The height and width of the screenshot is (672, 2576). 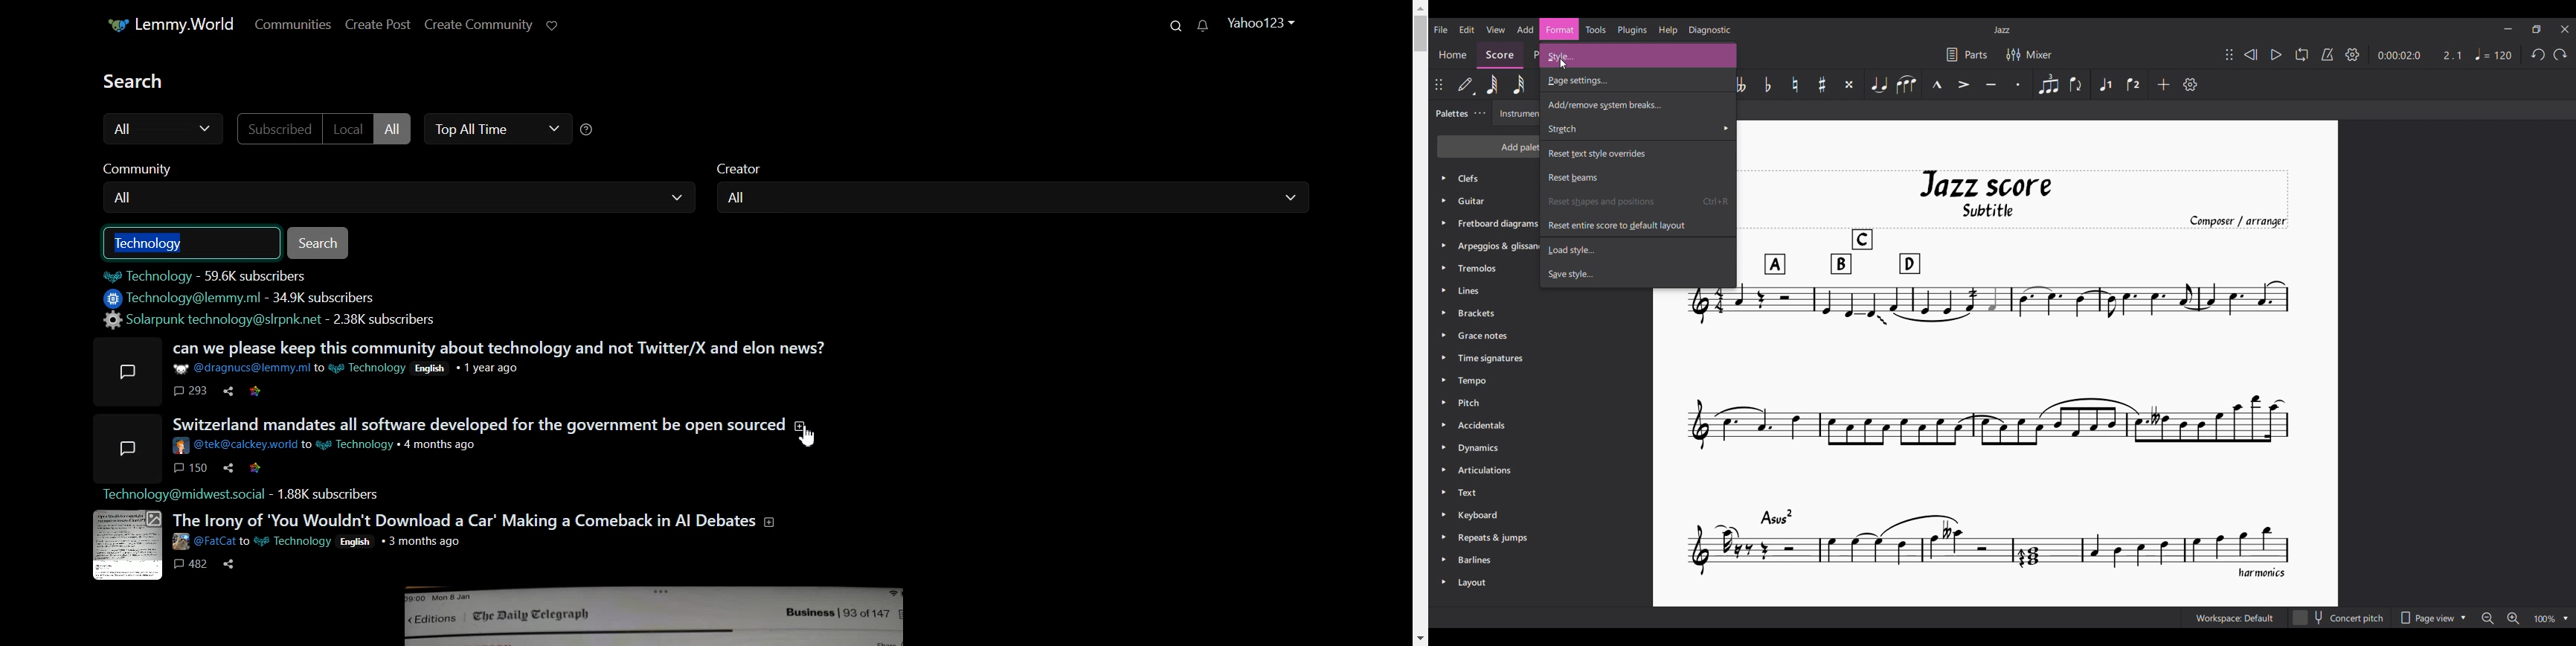 I want to click on Duration and ratio, so click(x=2420, y=56).